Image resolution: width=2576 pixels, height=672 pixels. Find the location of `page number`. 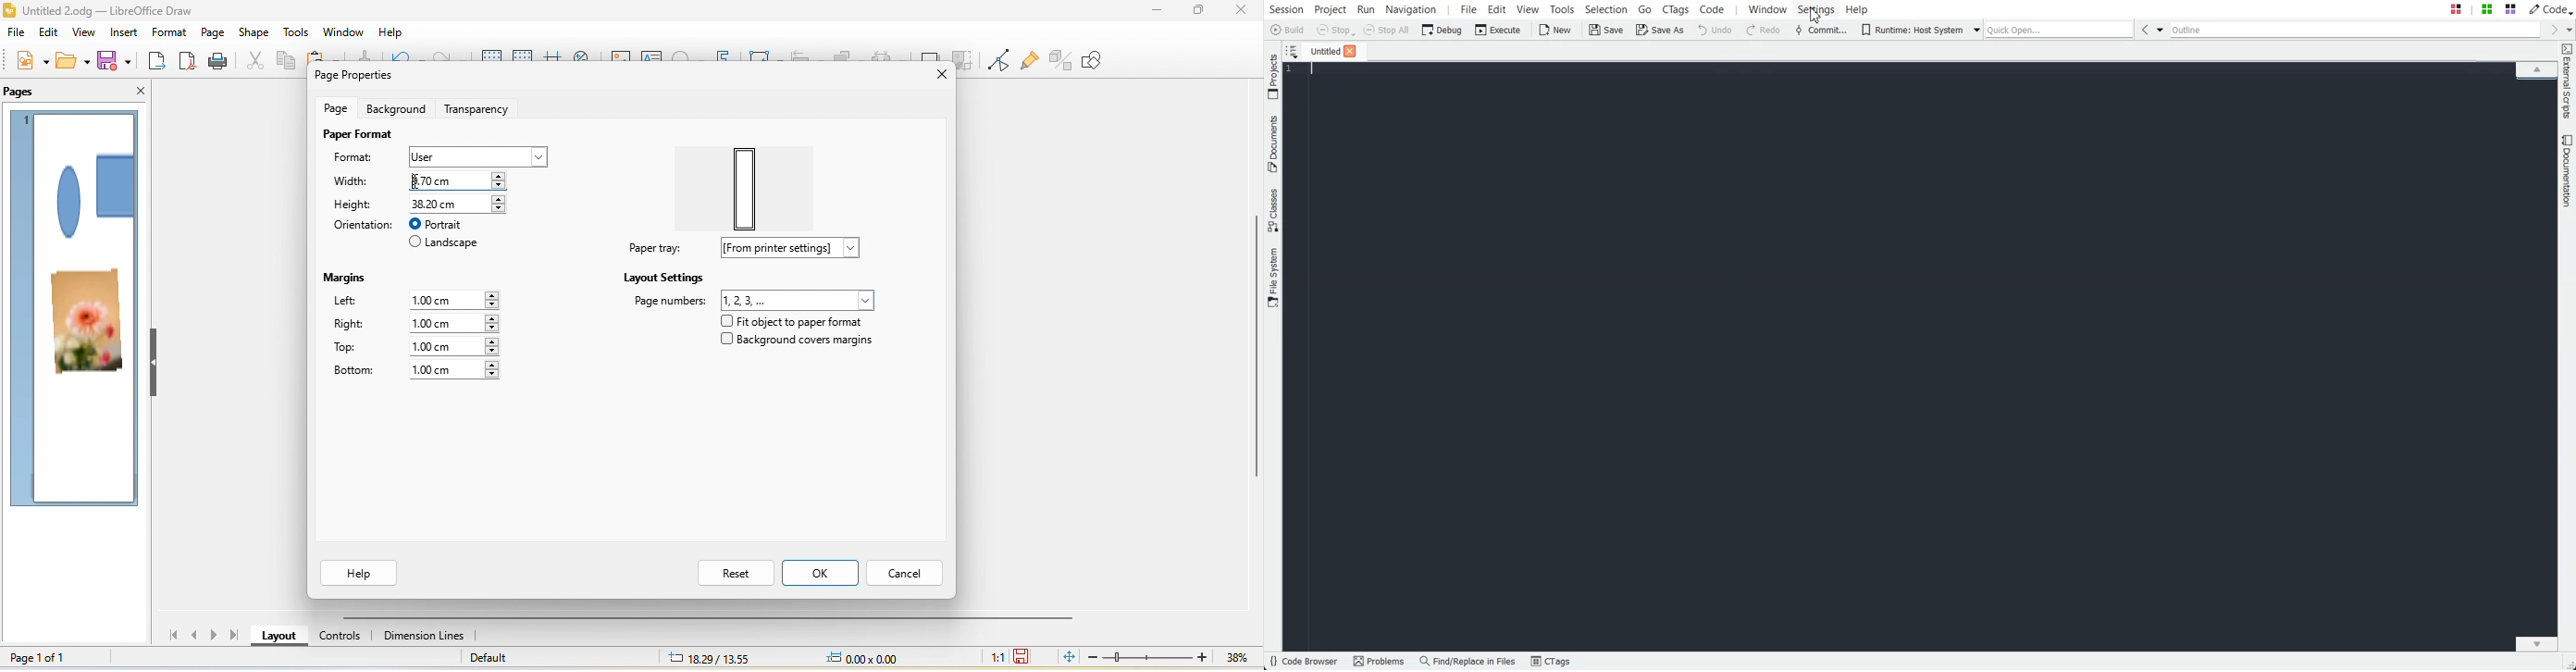

page number is located at coordinates (754, 299).